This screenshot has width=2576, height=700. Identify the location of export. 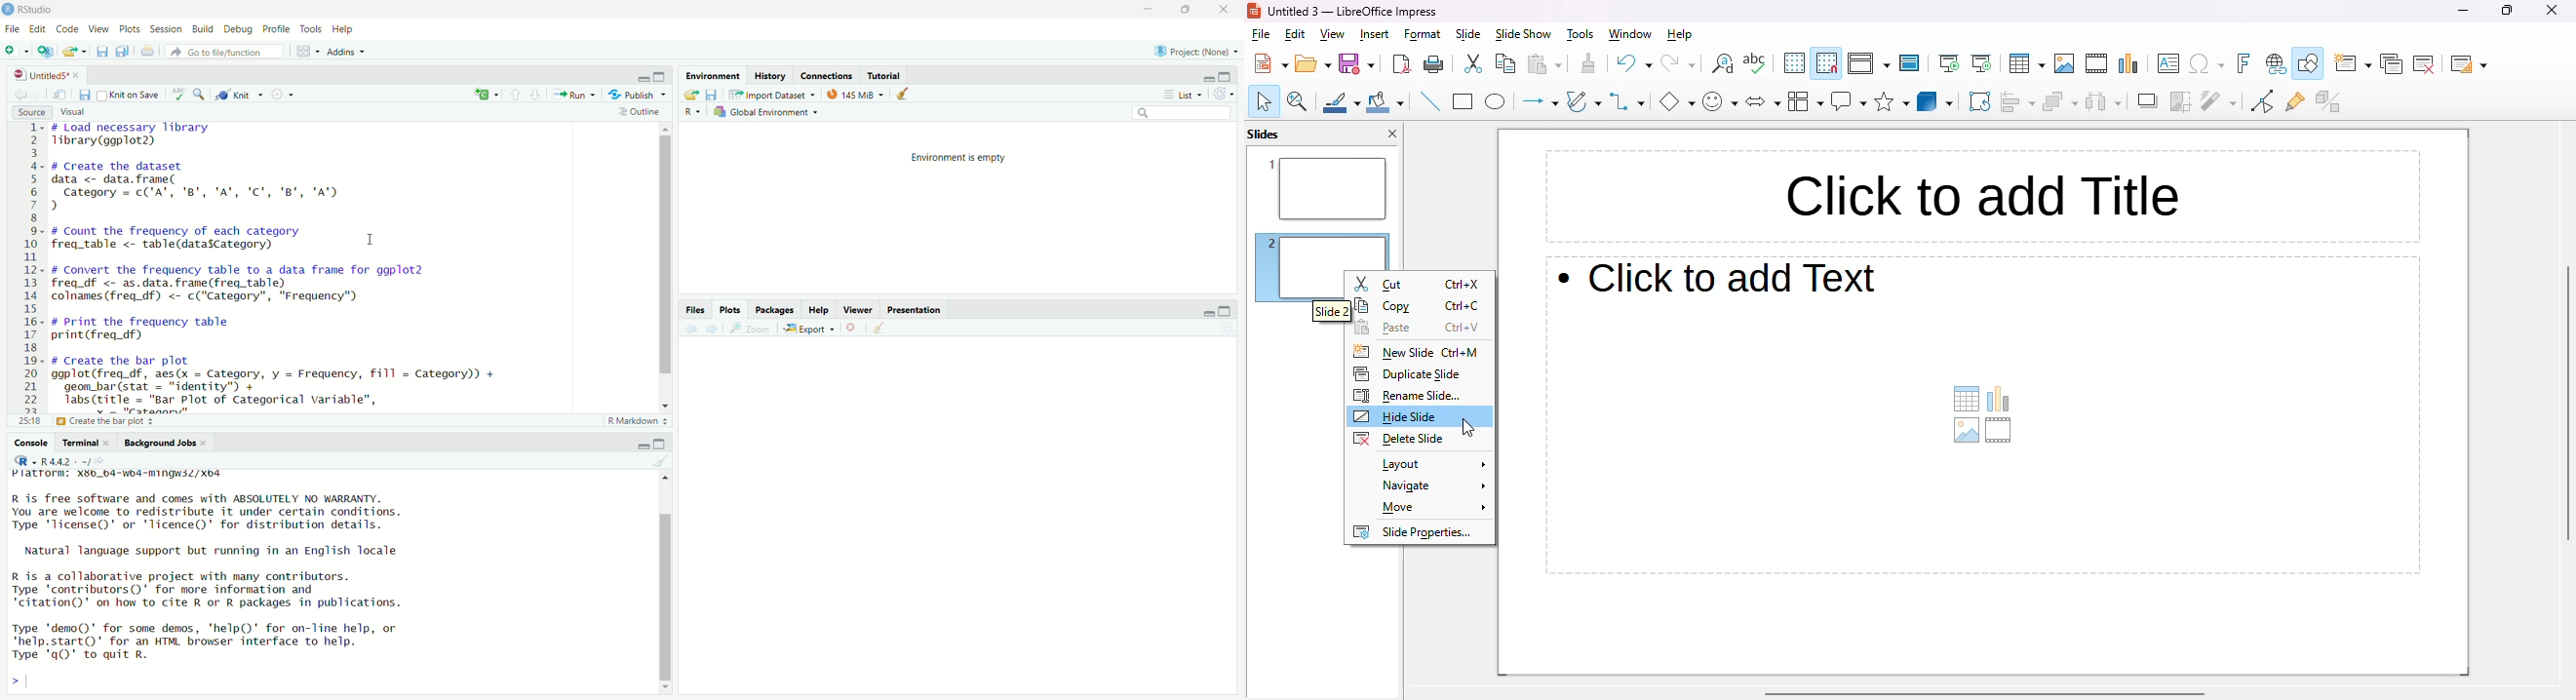
(808, 329).